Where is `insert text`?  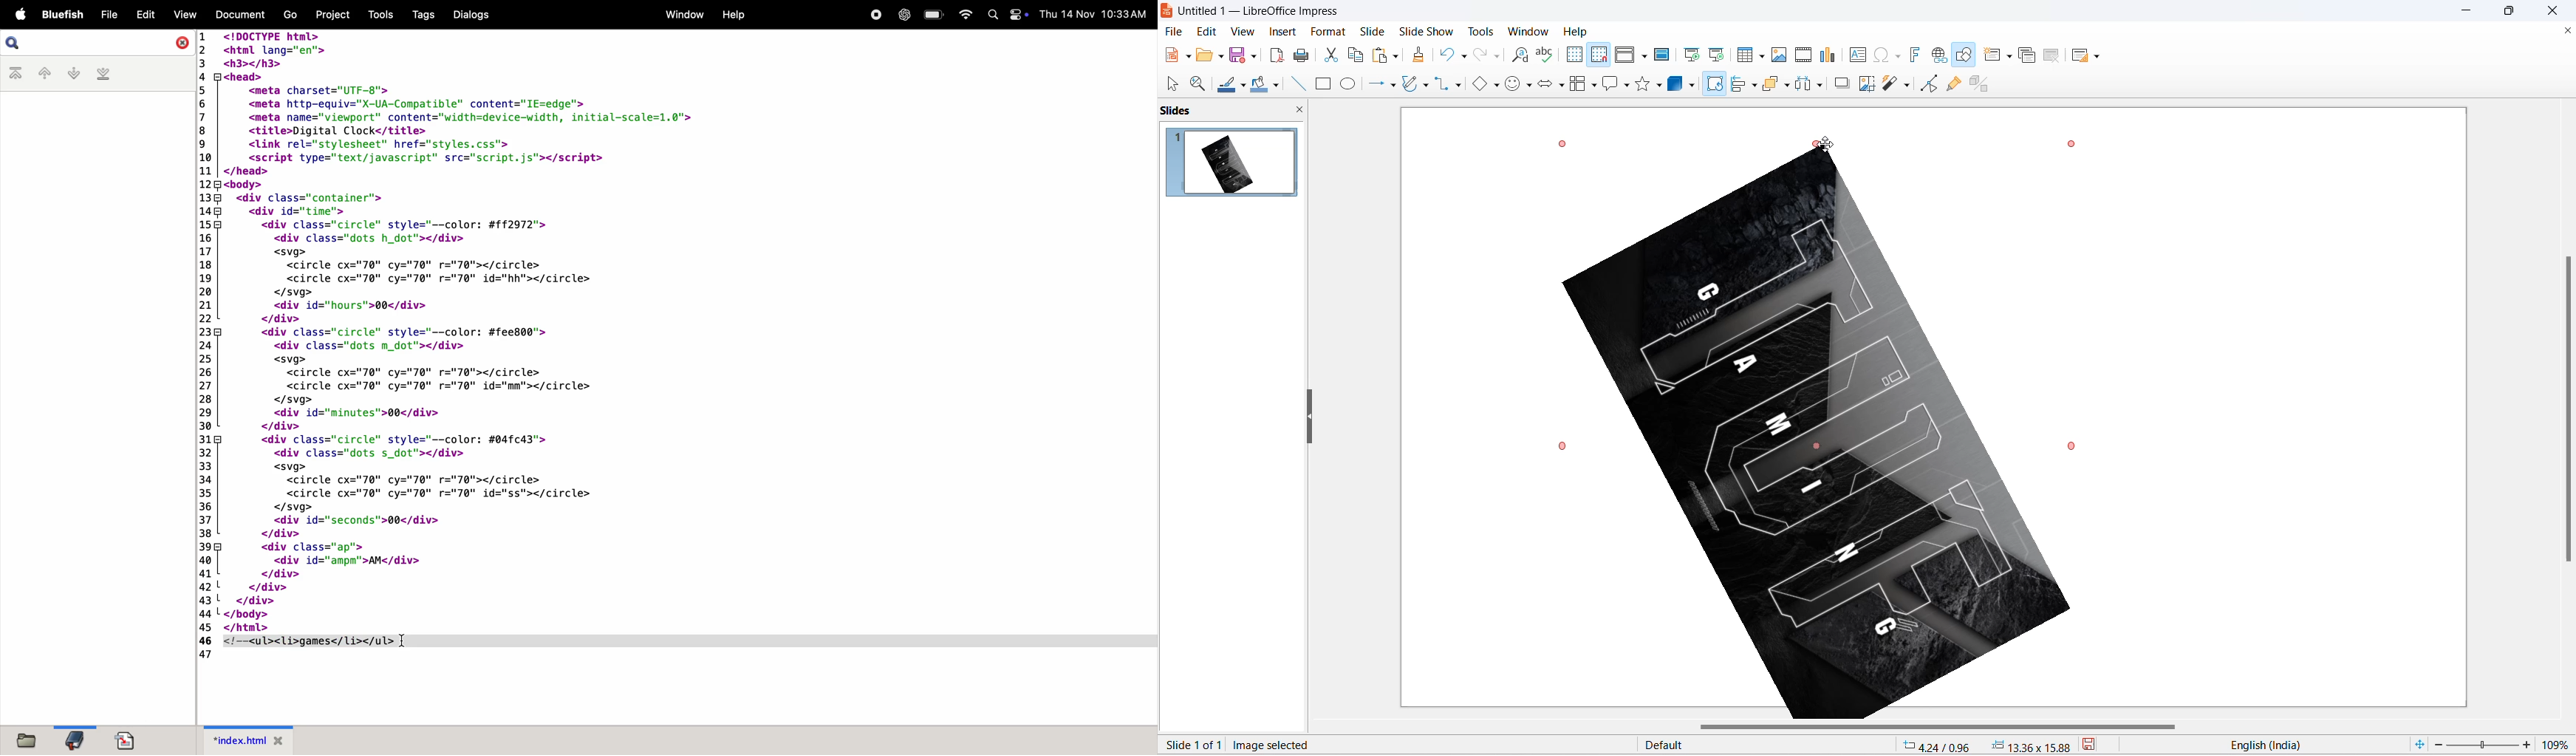 insert text is located at coordinates (1856, 55).